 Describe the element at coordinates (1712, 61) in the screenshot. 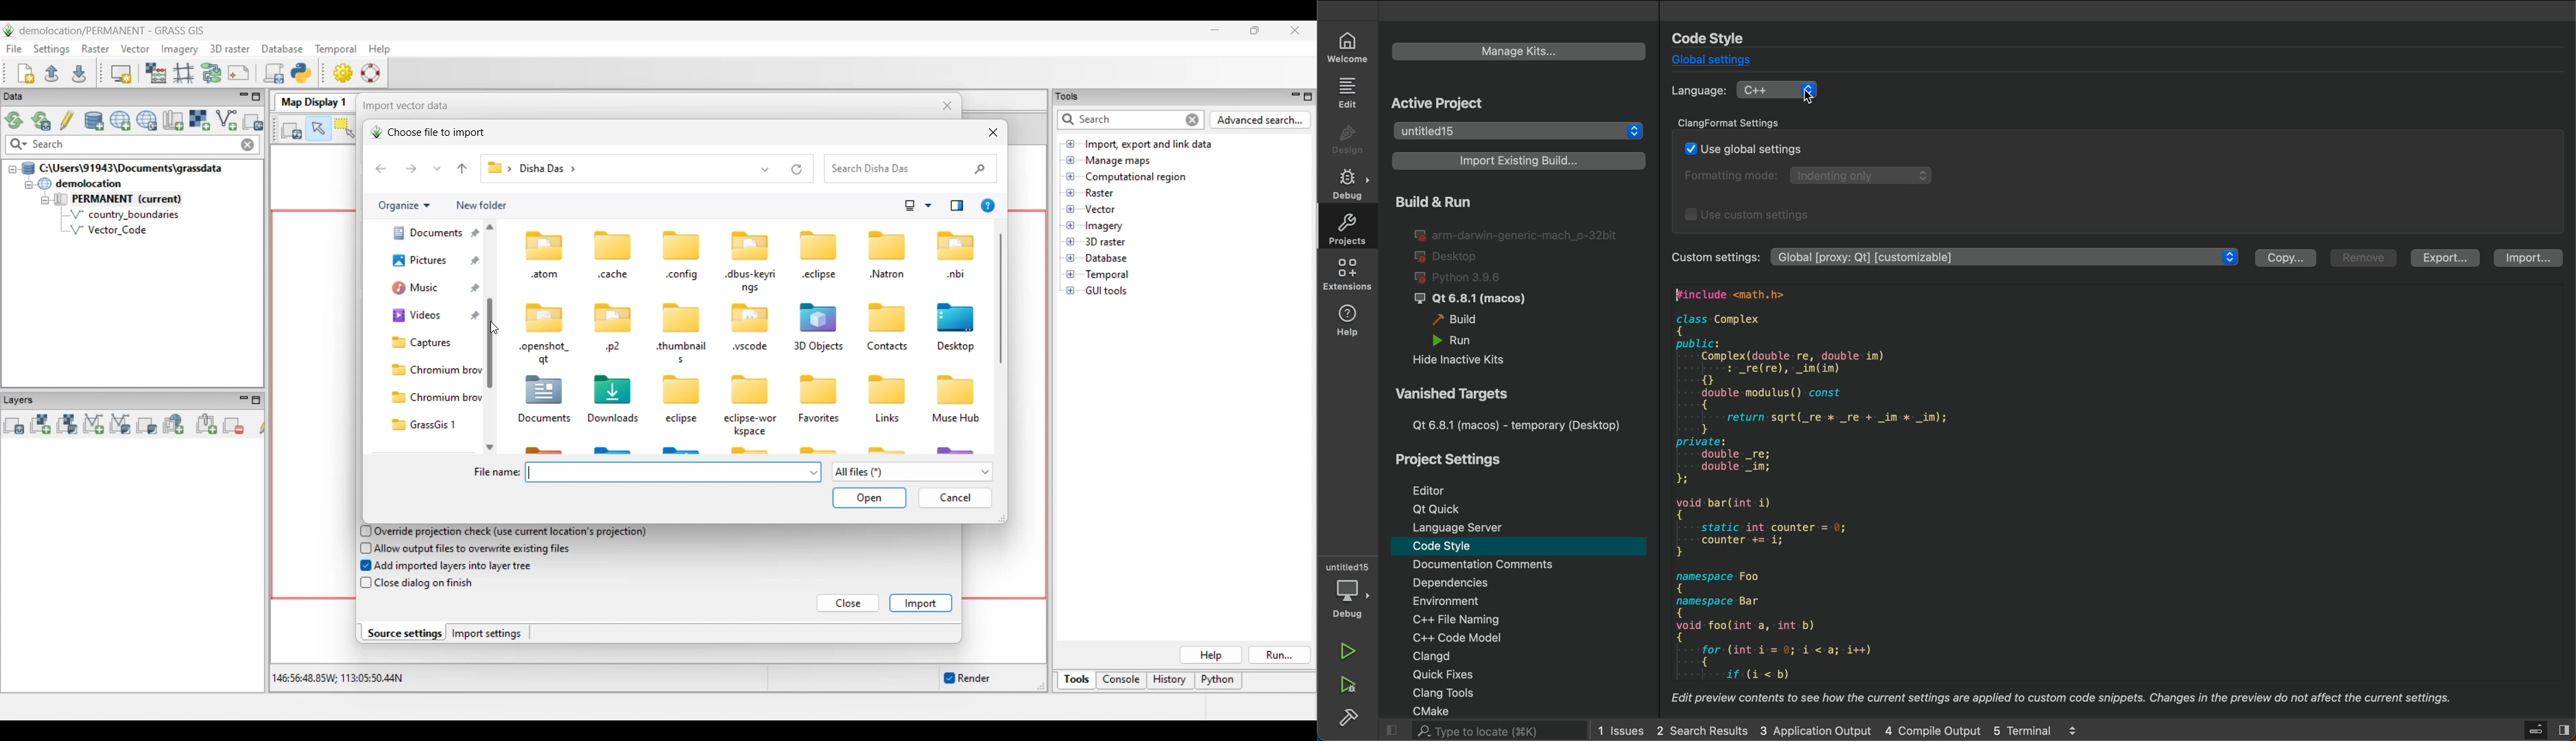

I see `global settings` at that location.